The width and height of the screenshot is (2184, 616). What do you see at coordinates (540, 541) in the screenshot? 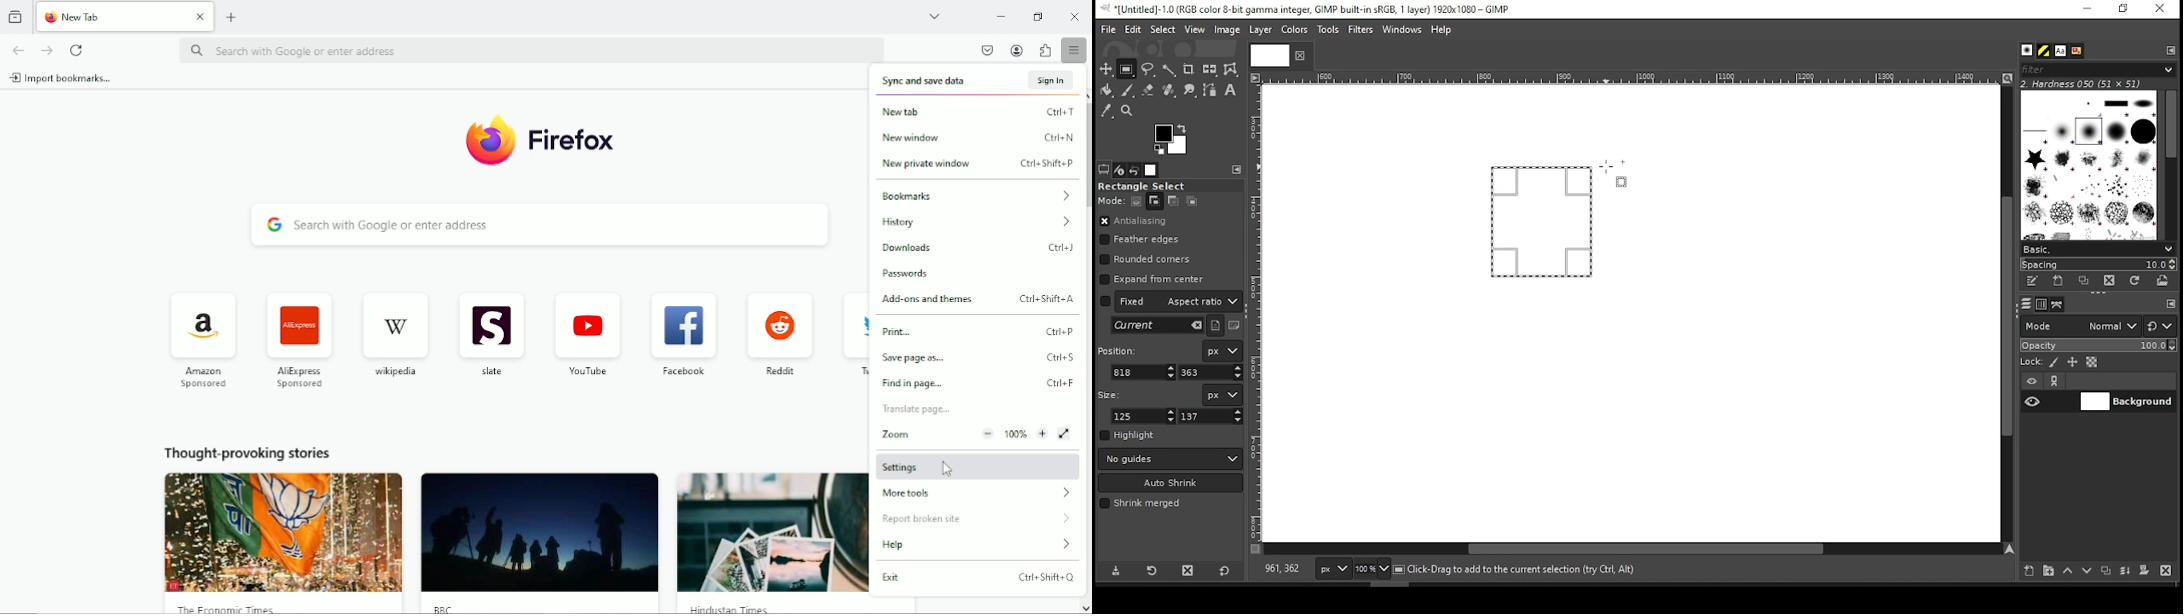
I see `news` at bounding box center [540, 541].